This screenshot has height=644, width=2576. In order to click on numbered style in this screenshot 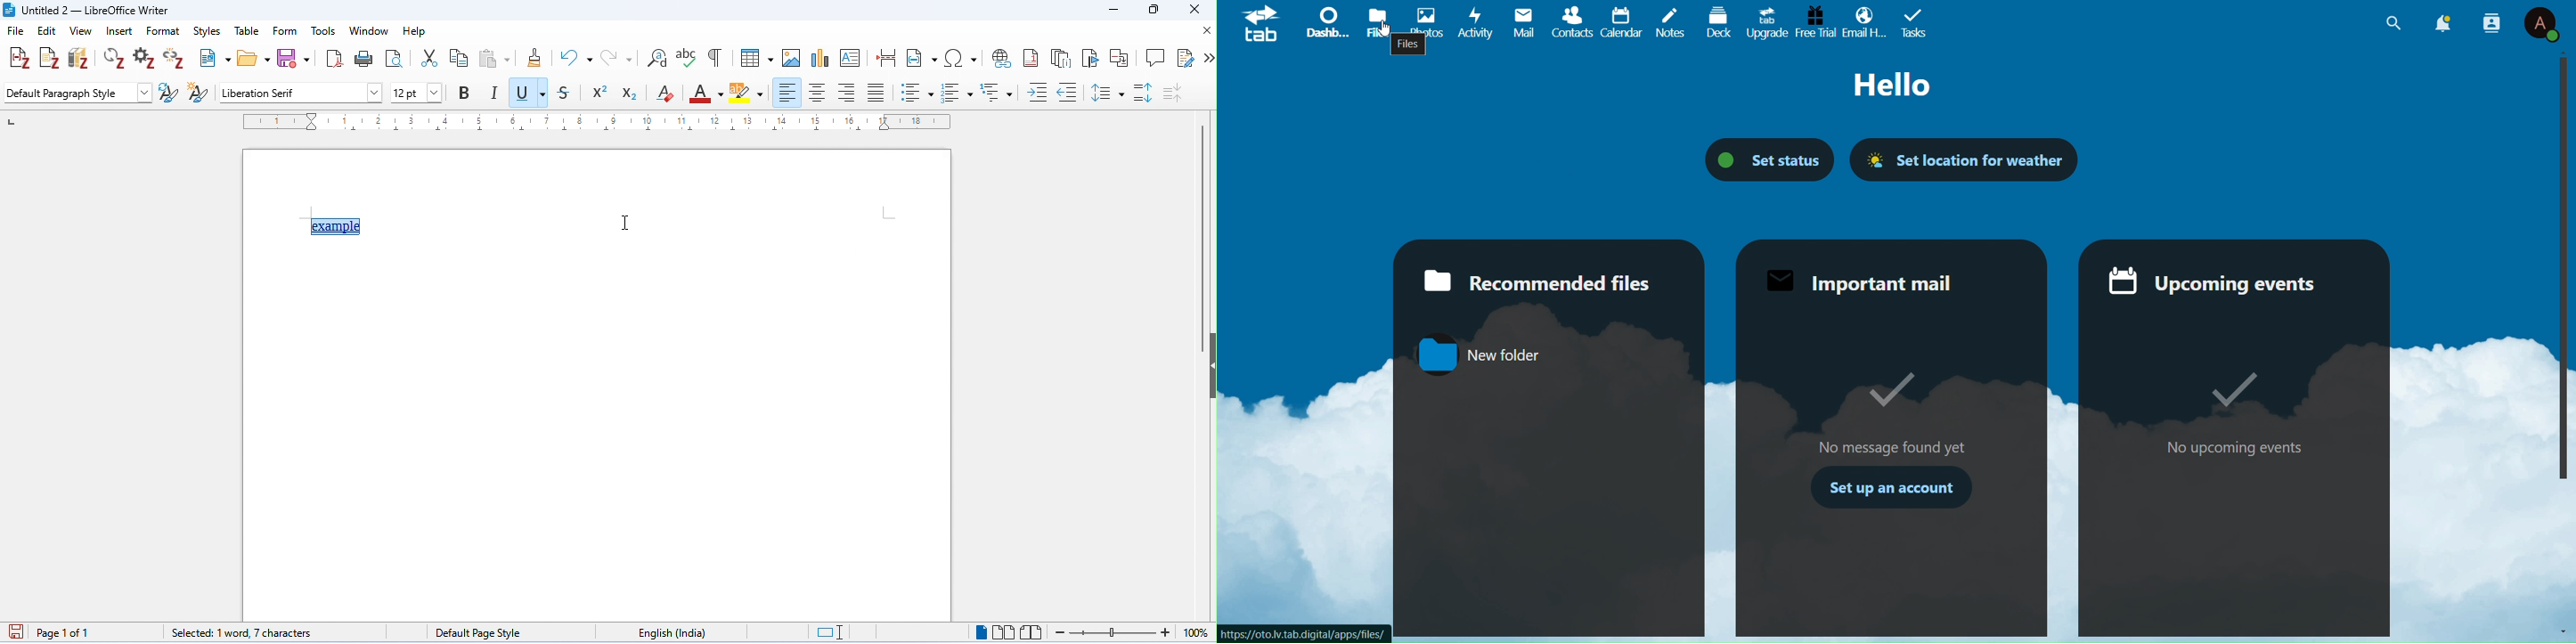, I will do `click(958, 94)`.